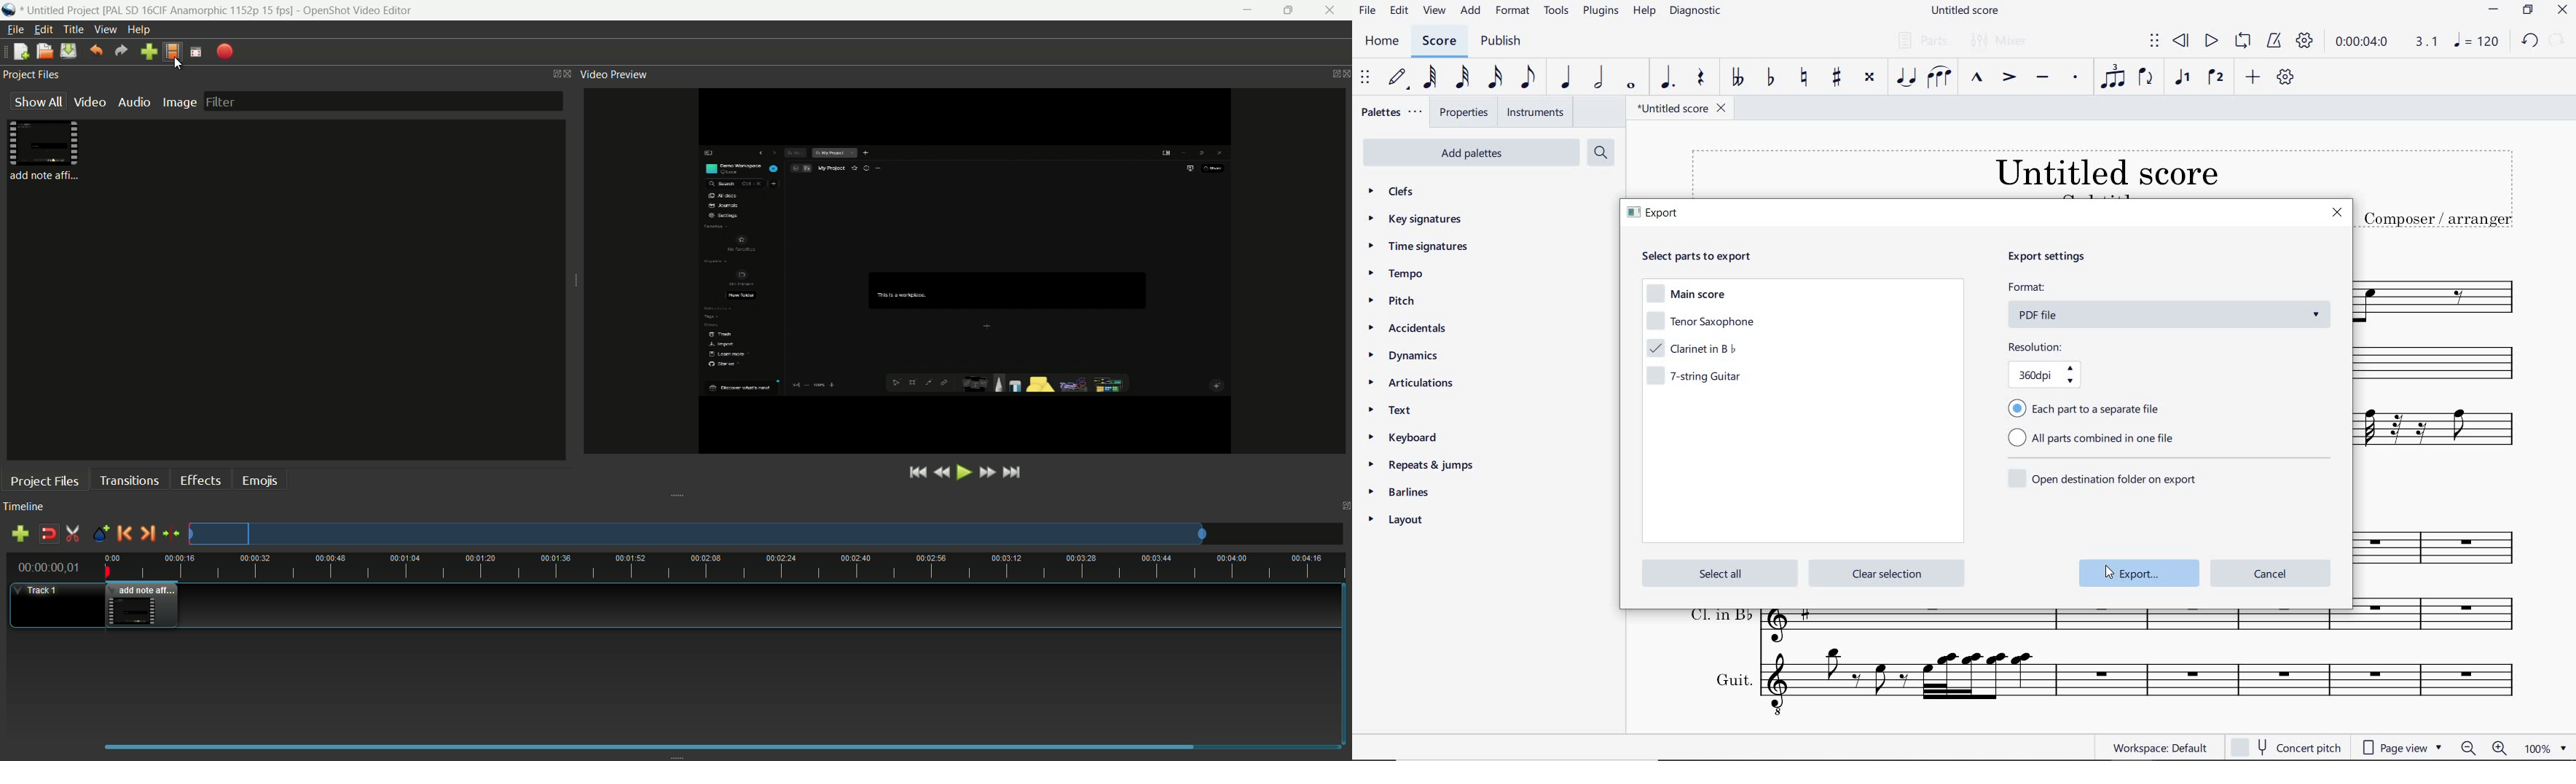  What do you see at coordinates (41, 151) in the screenshot?
I see `file in project` at bounding box center [41, 151].